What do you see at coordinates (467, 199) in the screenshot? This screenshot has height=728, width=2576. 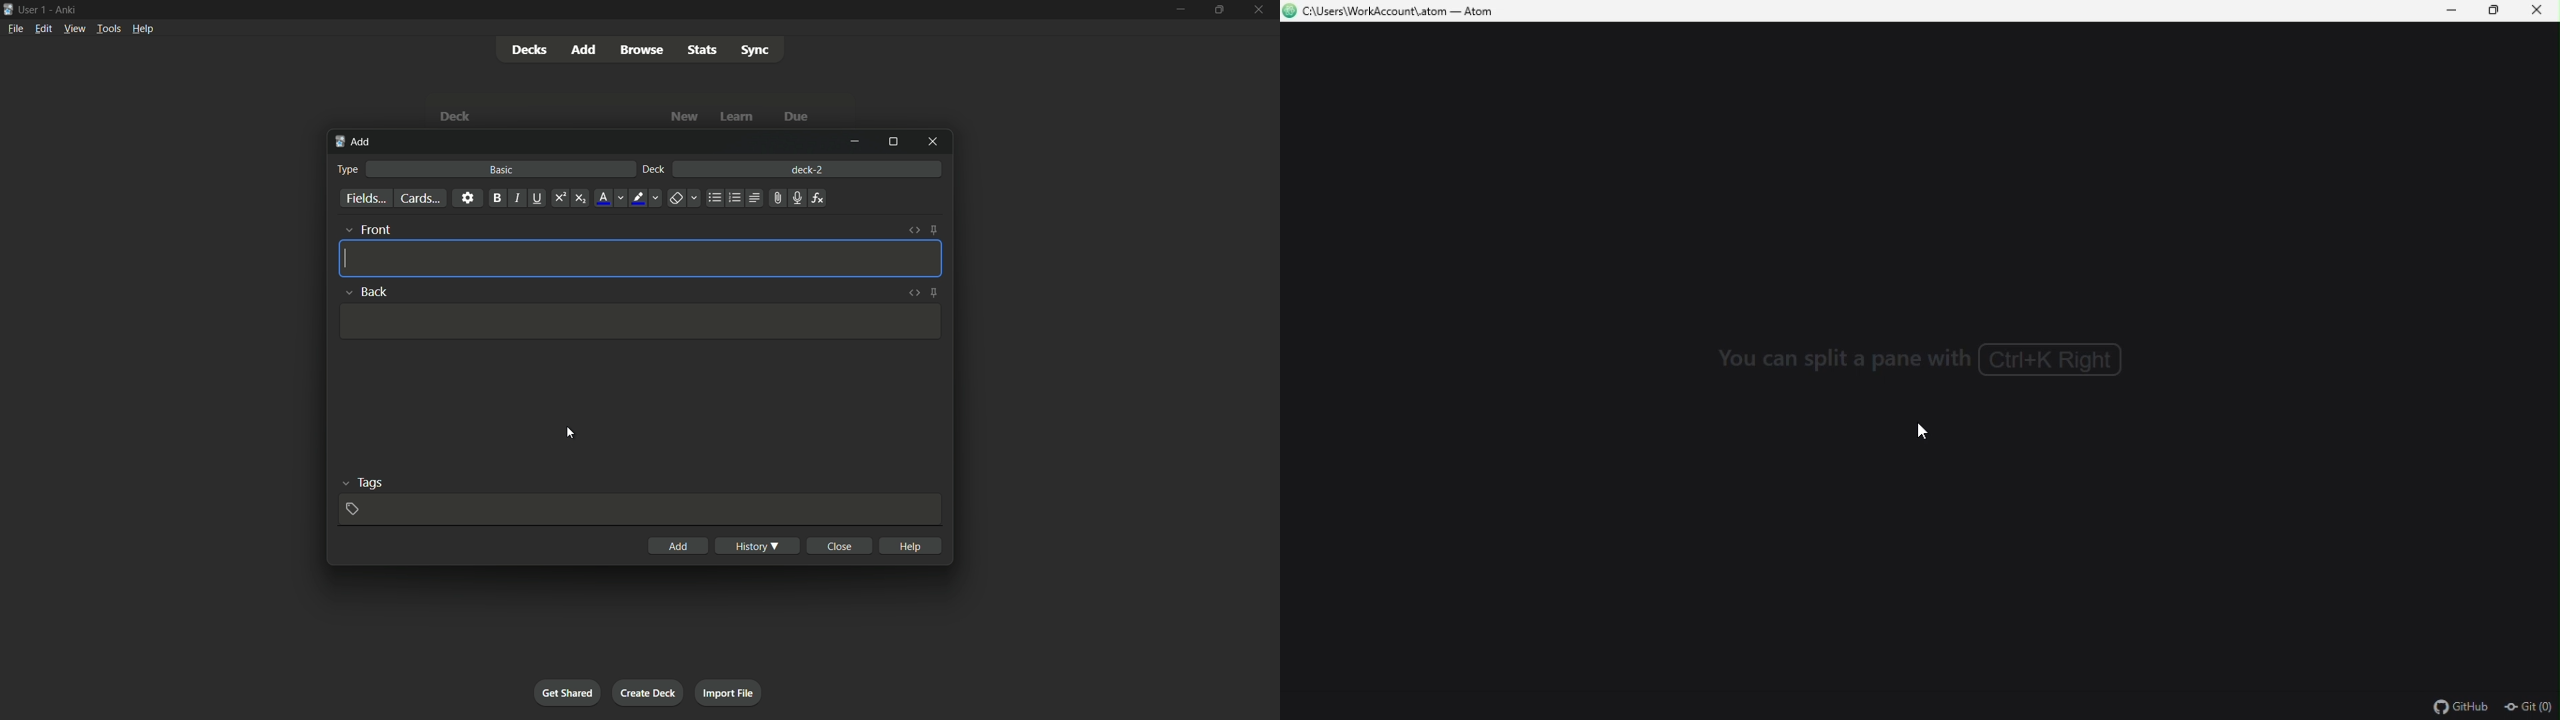 I see `settings` at bounding box center [467, 199].